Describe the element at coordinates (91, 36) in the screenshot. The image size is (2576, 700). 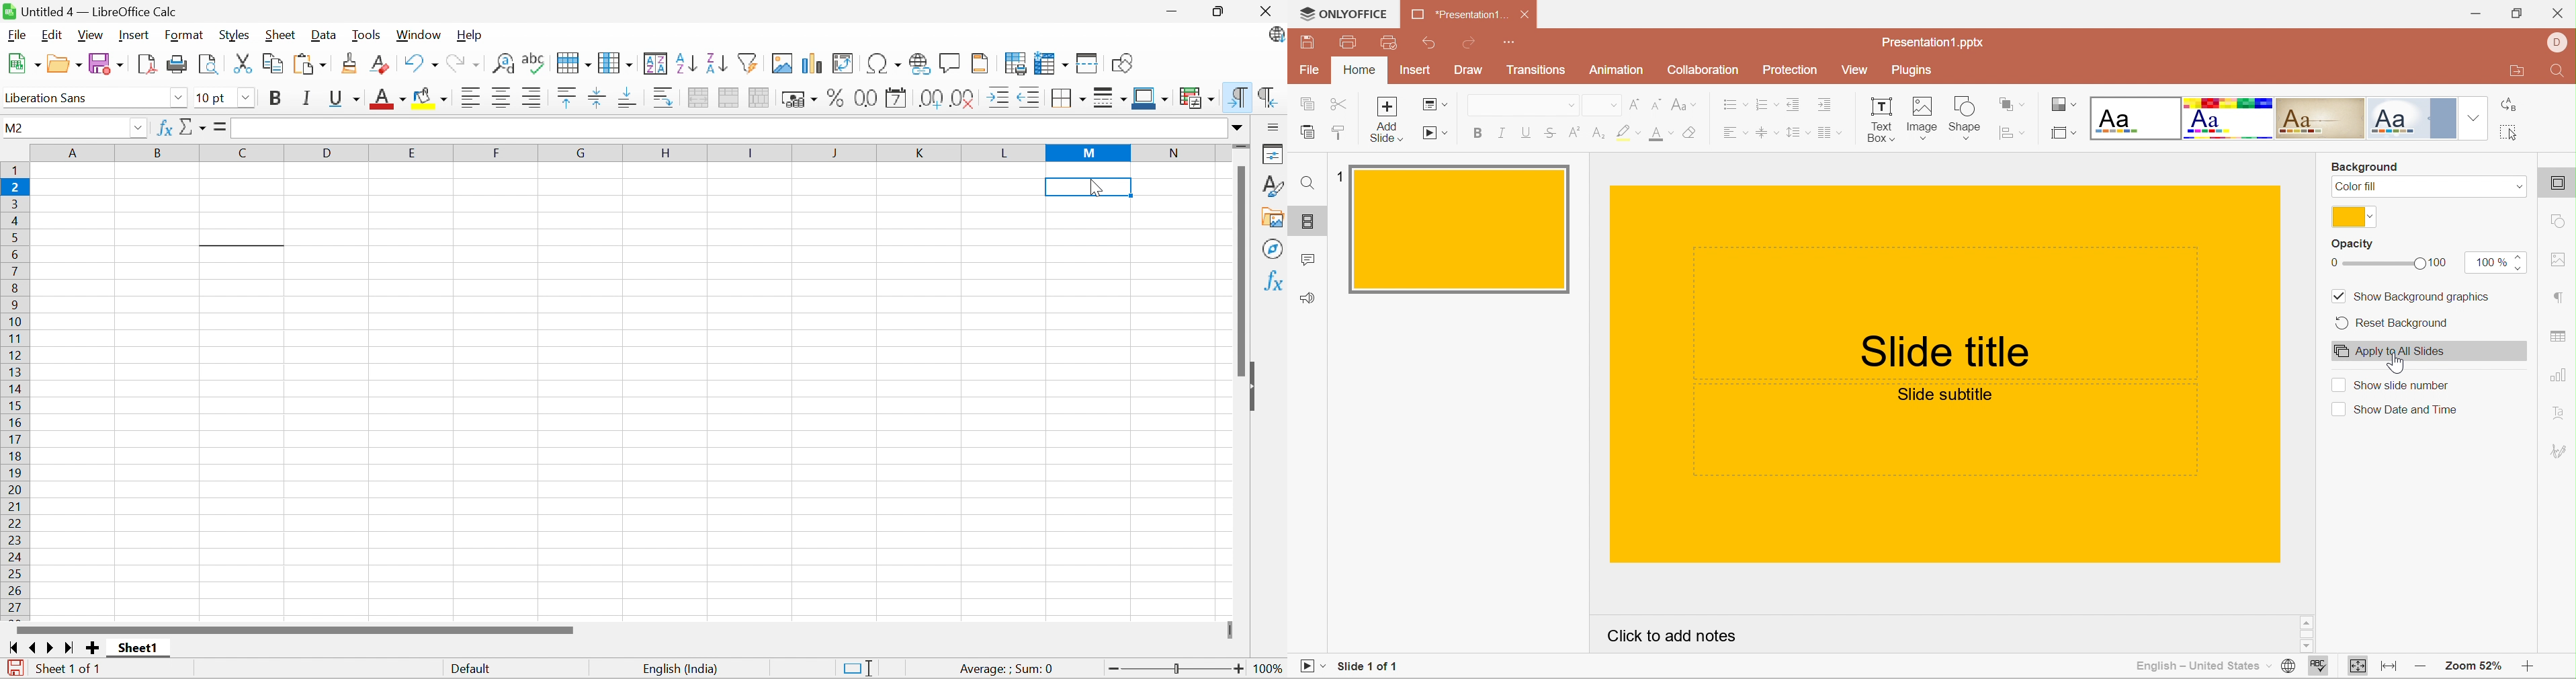
I see `View` at that location.